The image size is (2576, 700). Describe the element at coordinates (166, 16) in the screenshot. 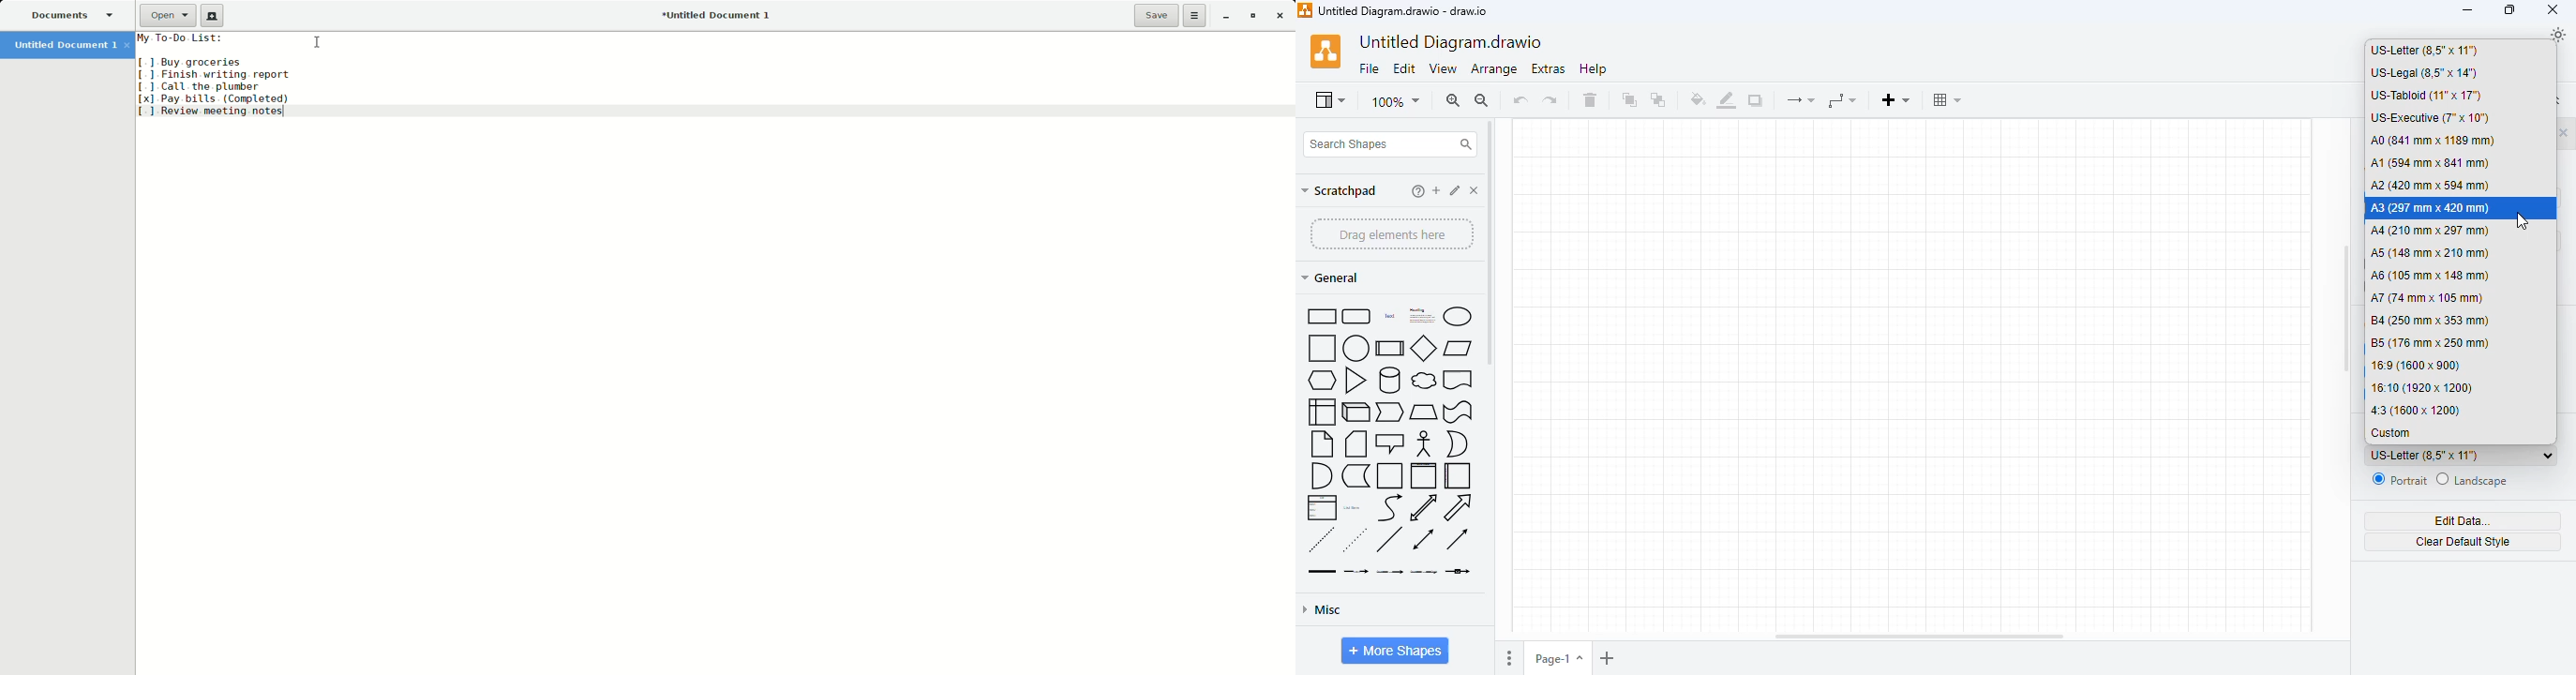

I see `Open` at that location.